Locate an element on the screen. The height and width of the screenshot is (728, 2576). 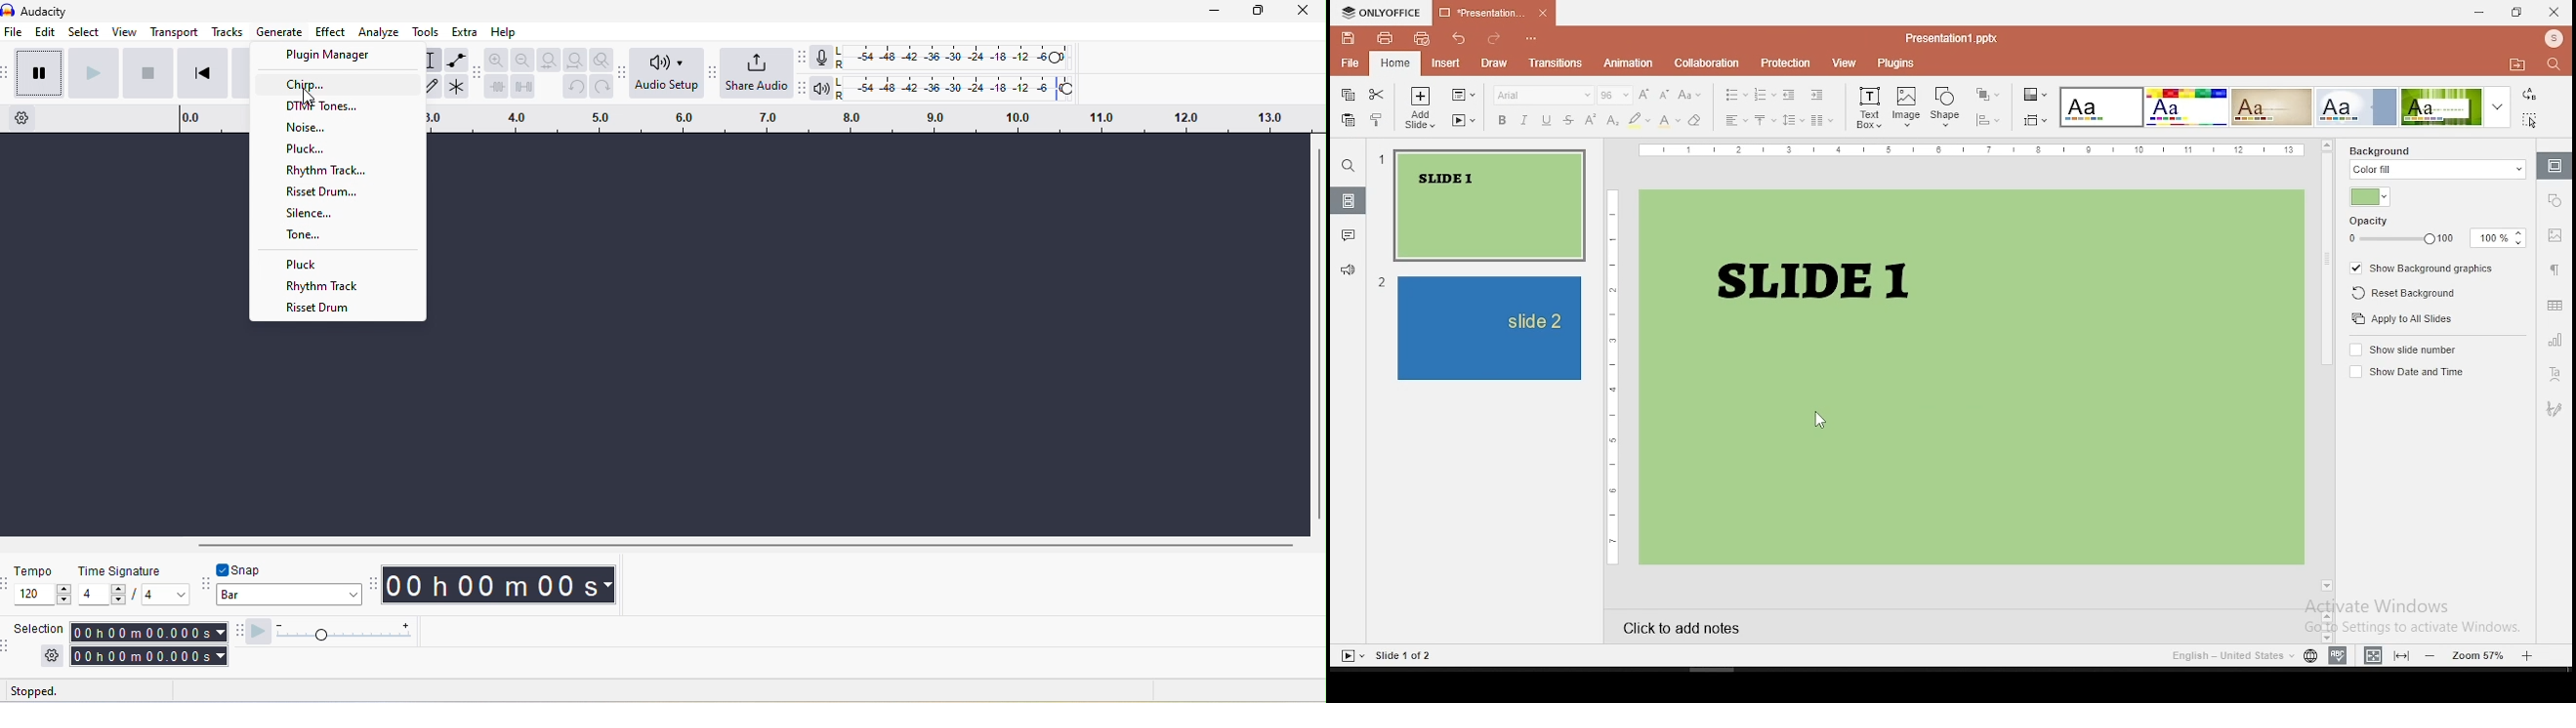
analyze is located at coordinates (383, 32).